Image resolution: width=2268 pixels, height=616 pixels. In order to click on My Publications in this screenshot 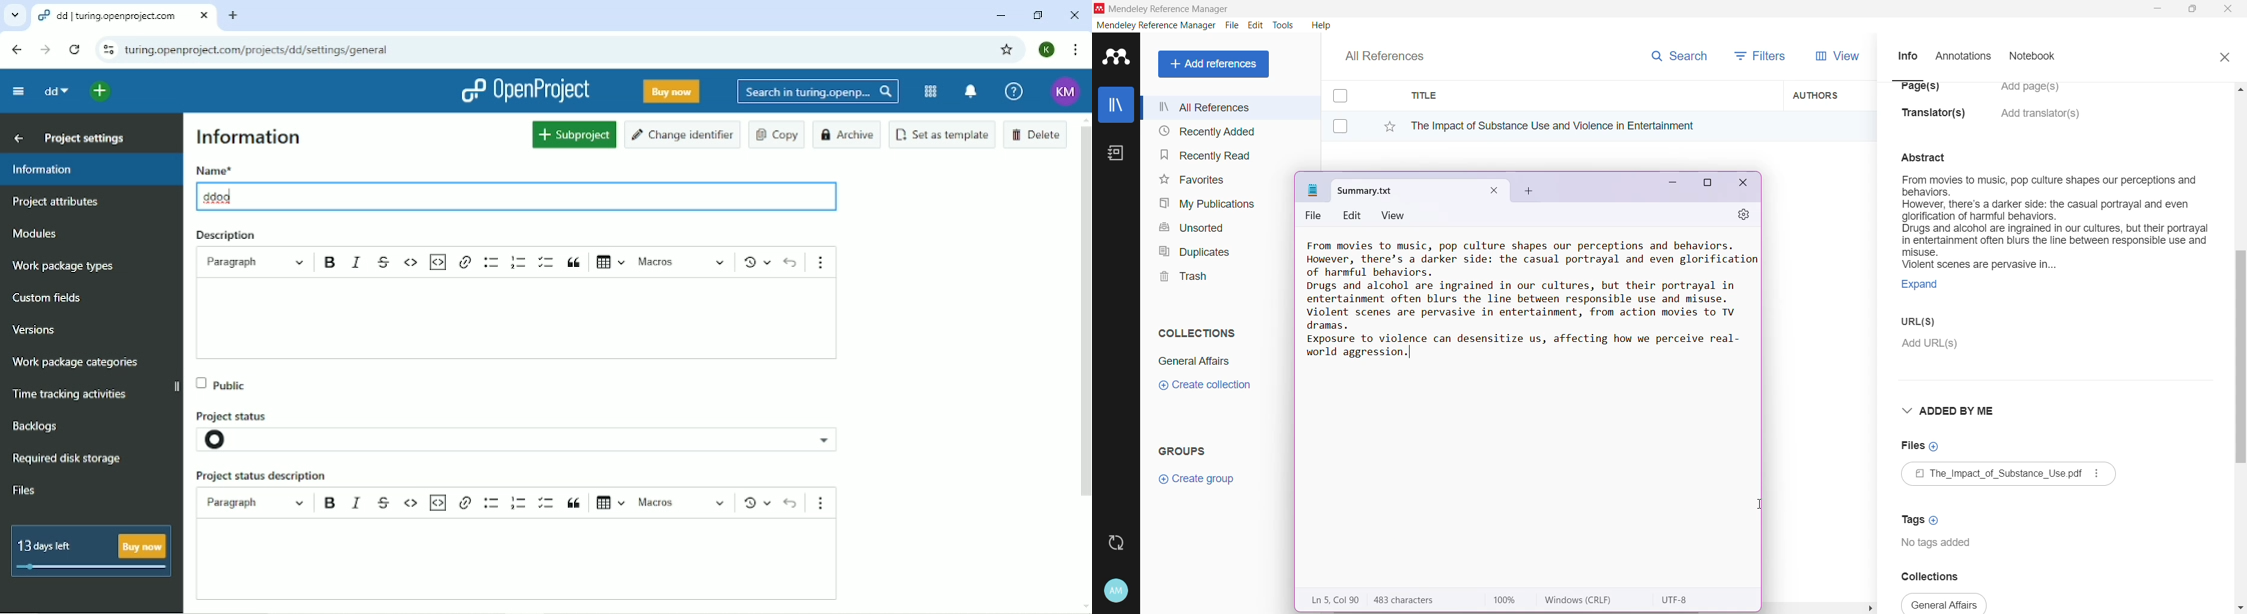, I will do `click(1206, 204)`.